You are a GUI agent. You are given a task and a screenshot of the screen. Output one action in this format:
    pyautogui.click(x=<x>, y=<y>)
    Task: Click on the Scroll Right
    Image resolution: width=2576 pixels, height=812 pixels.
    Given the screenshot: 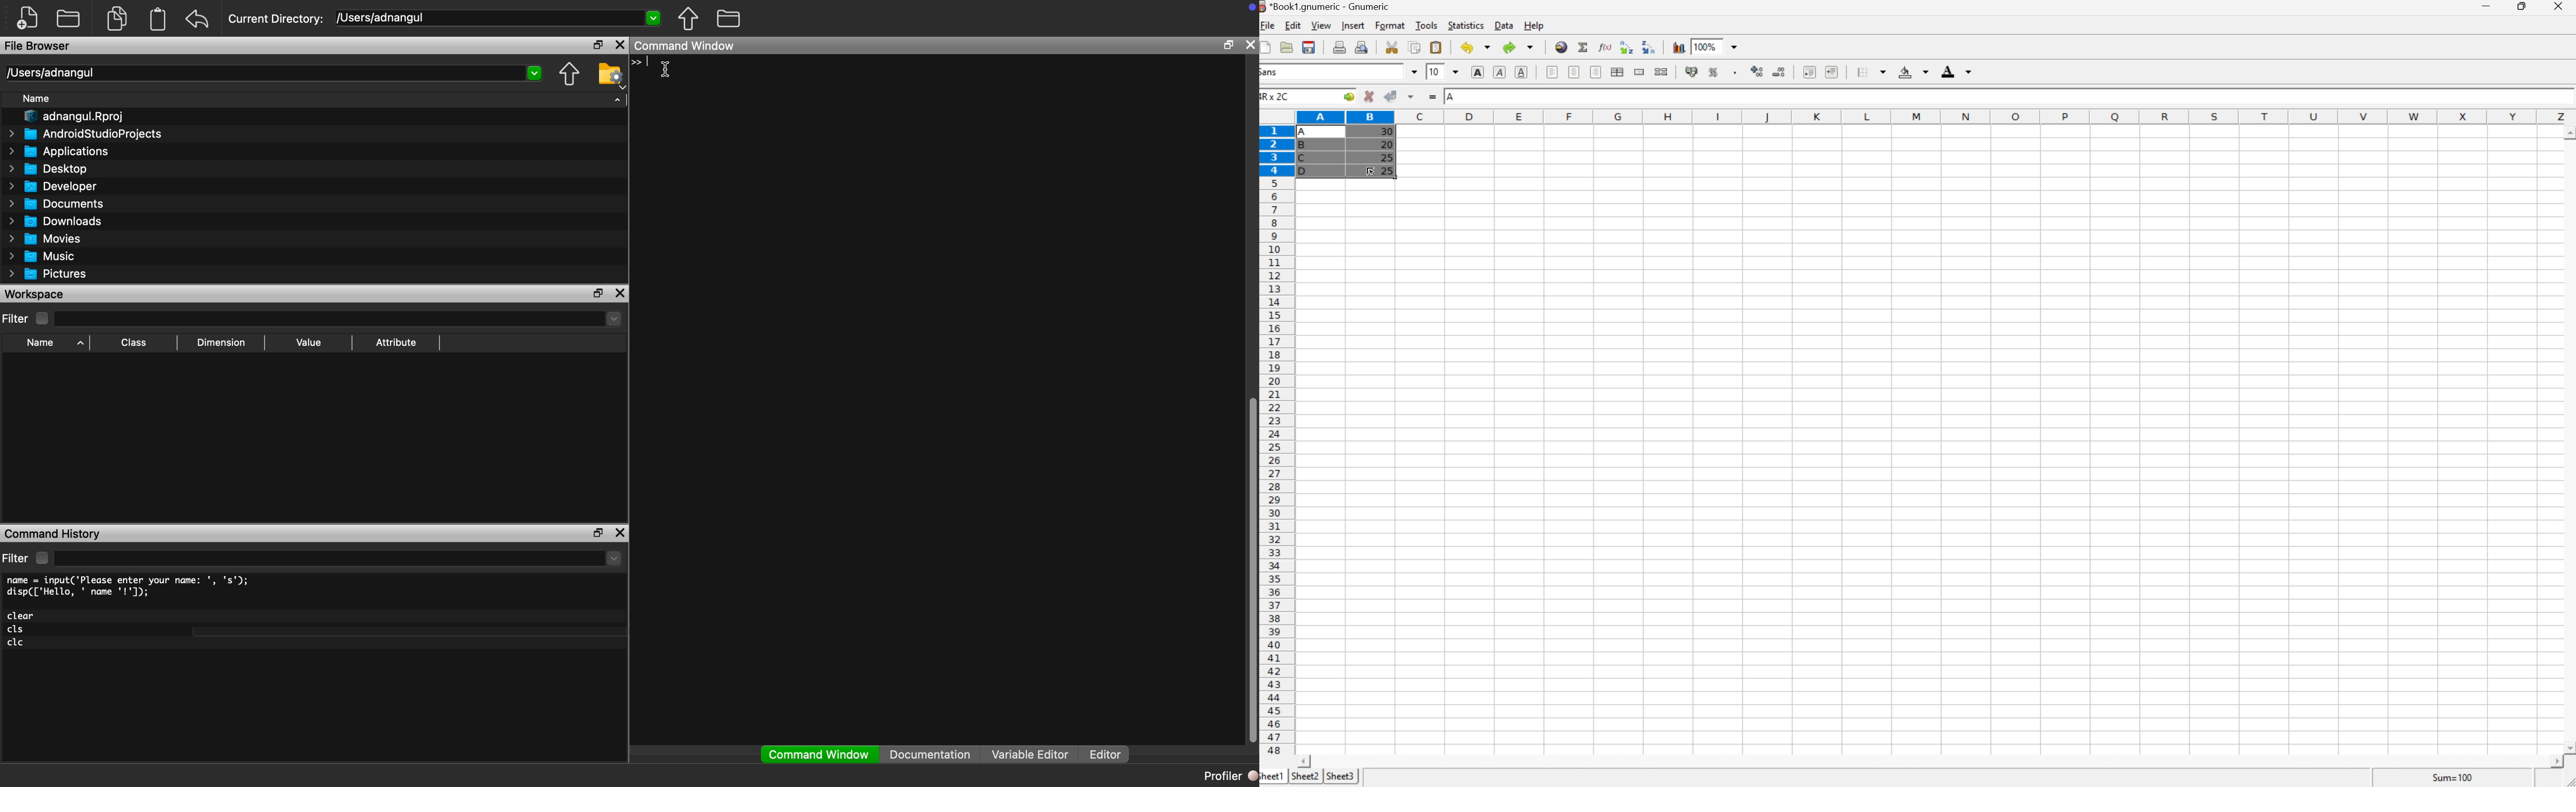 What is the action you would take?
    pyautogui.click(x=2552, y=762)
    